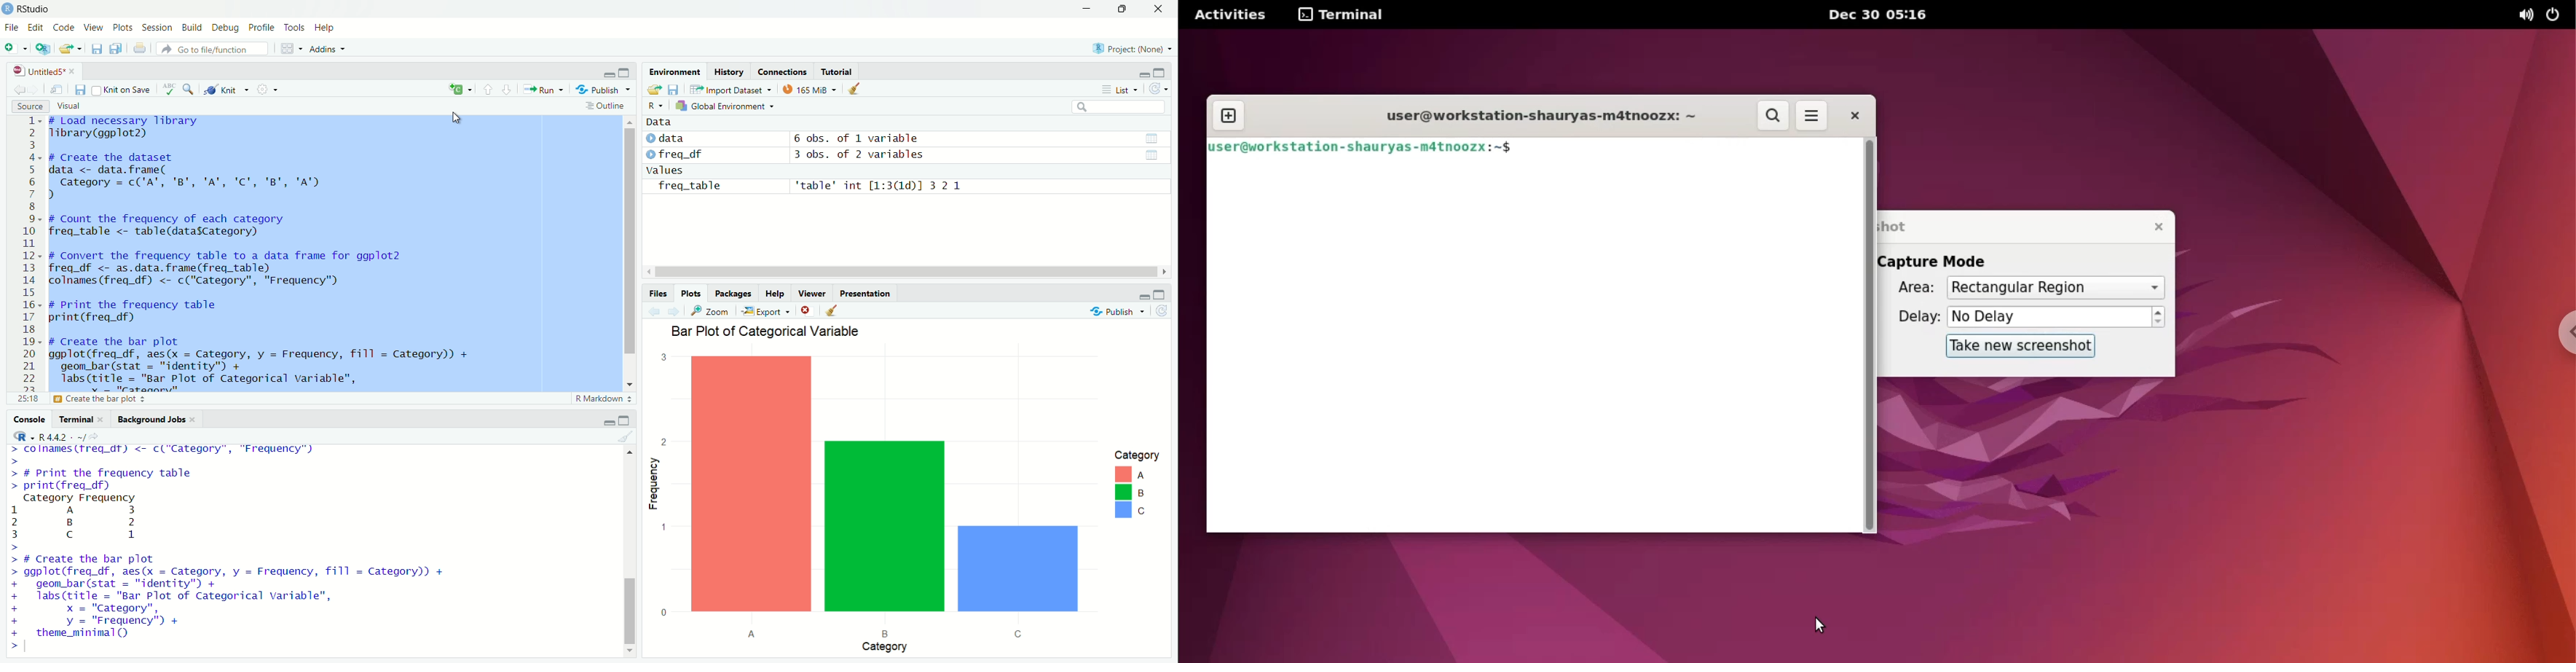 This screenshot has height=672, width=2576. Describe the element at coordinates (42, 50) in the screenshot. I see `open in new window` at that location.